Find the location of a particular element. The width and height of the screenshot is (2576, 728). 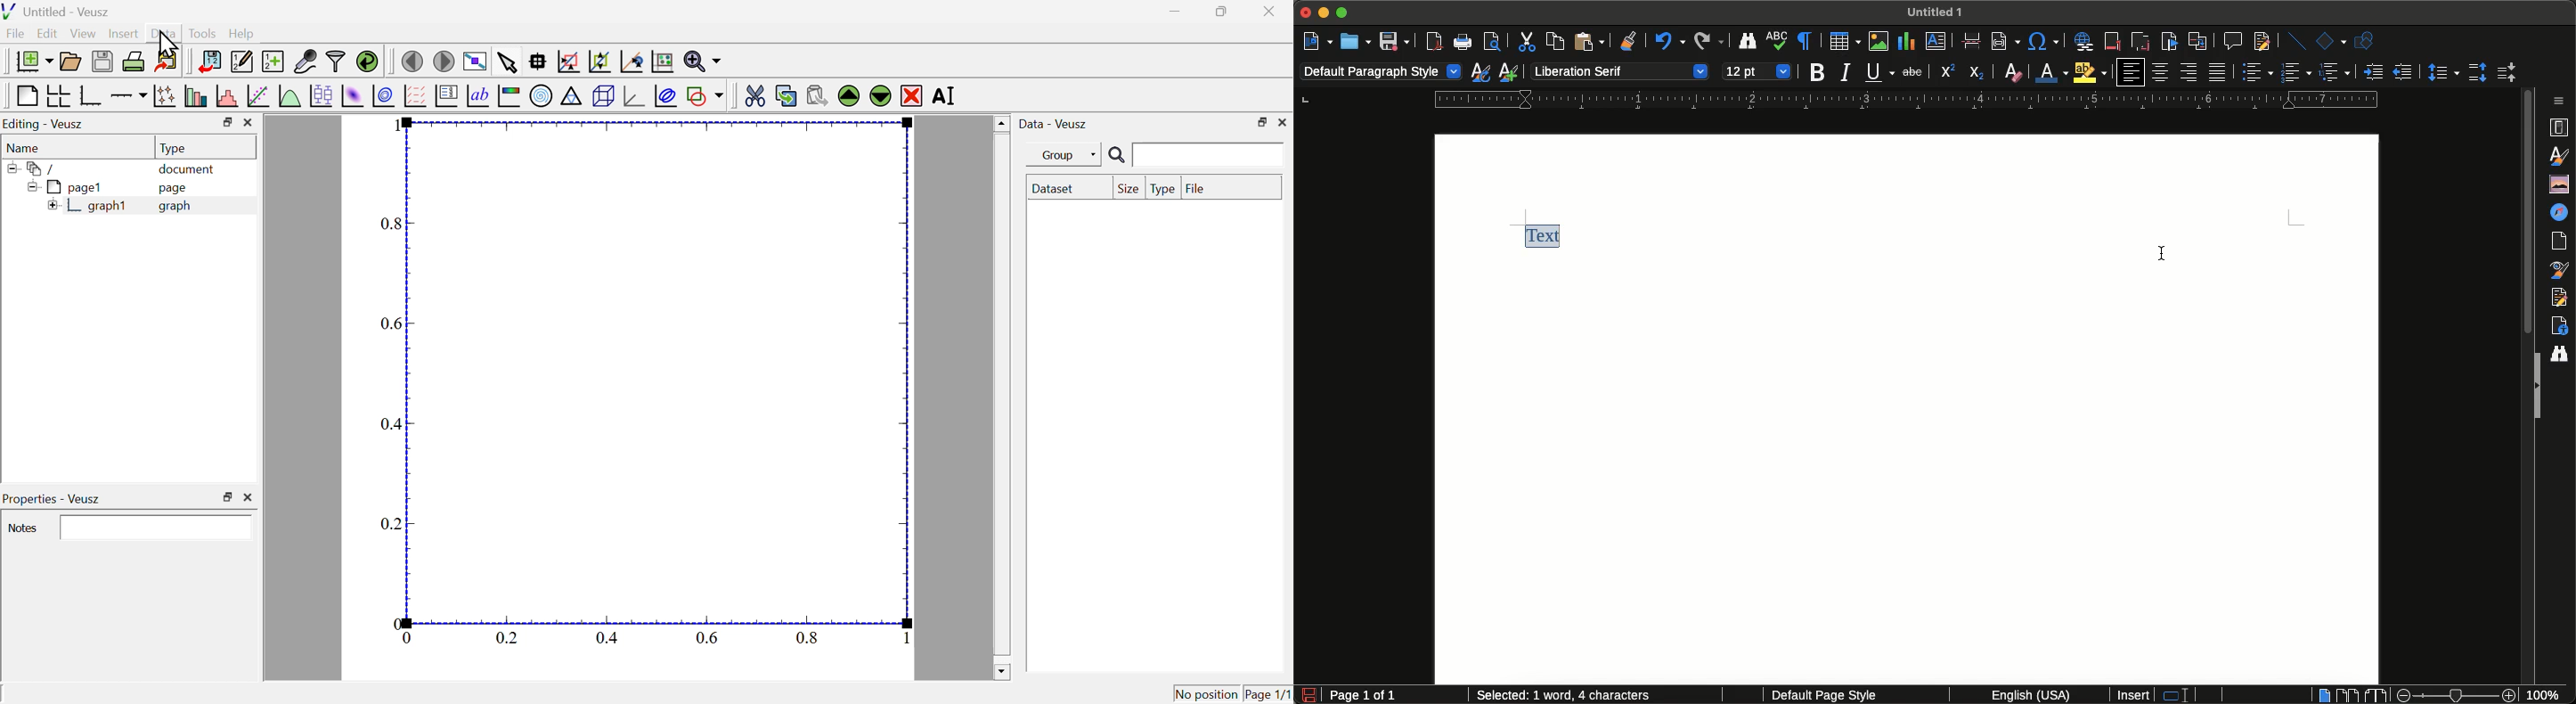

Minimize is located at coordinates (1326, 14).